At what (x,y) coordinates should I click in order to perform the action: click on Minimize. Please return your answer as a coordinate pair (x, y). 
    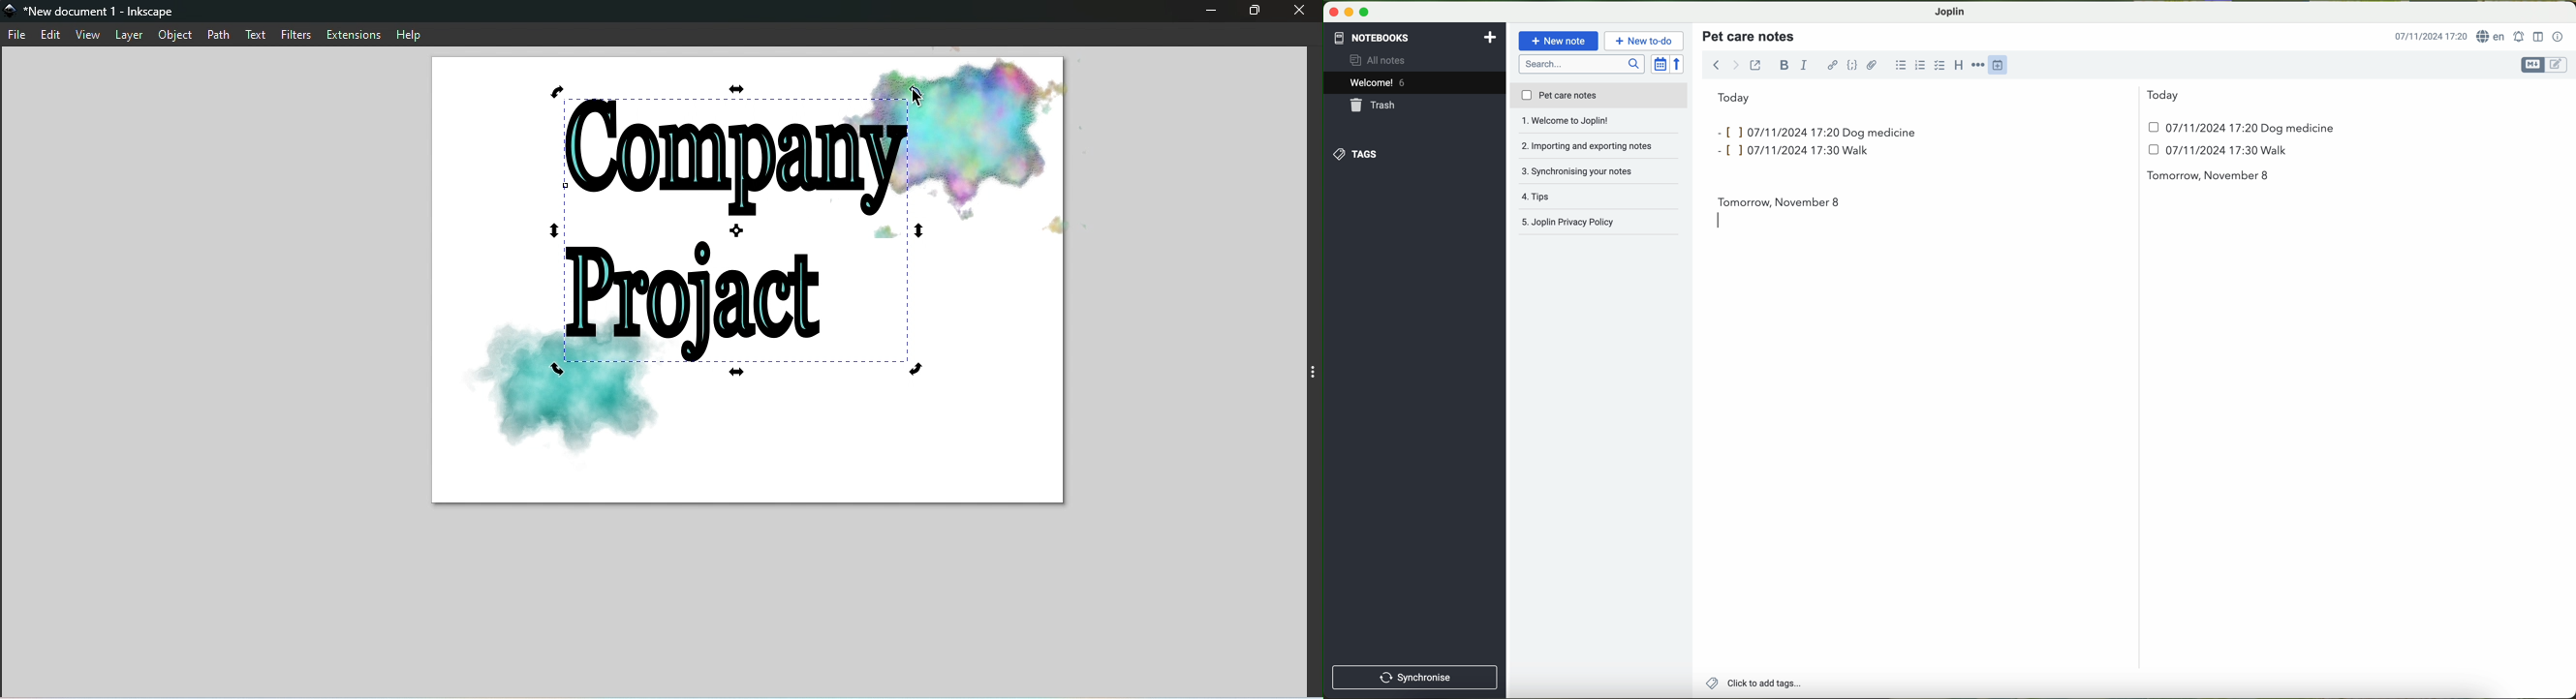
    Looking at the image, I should click on (1207, 13).